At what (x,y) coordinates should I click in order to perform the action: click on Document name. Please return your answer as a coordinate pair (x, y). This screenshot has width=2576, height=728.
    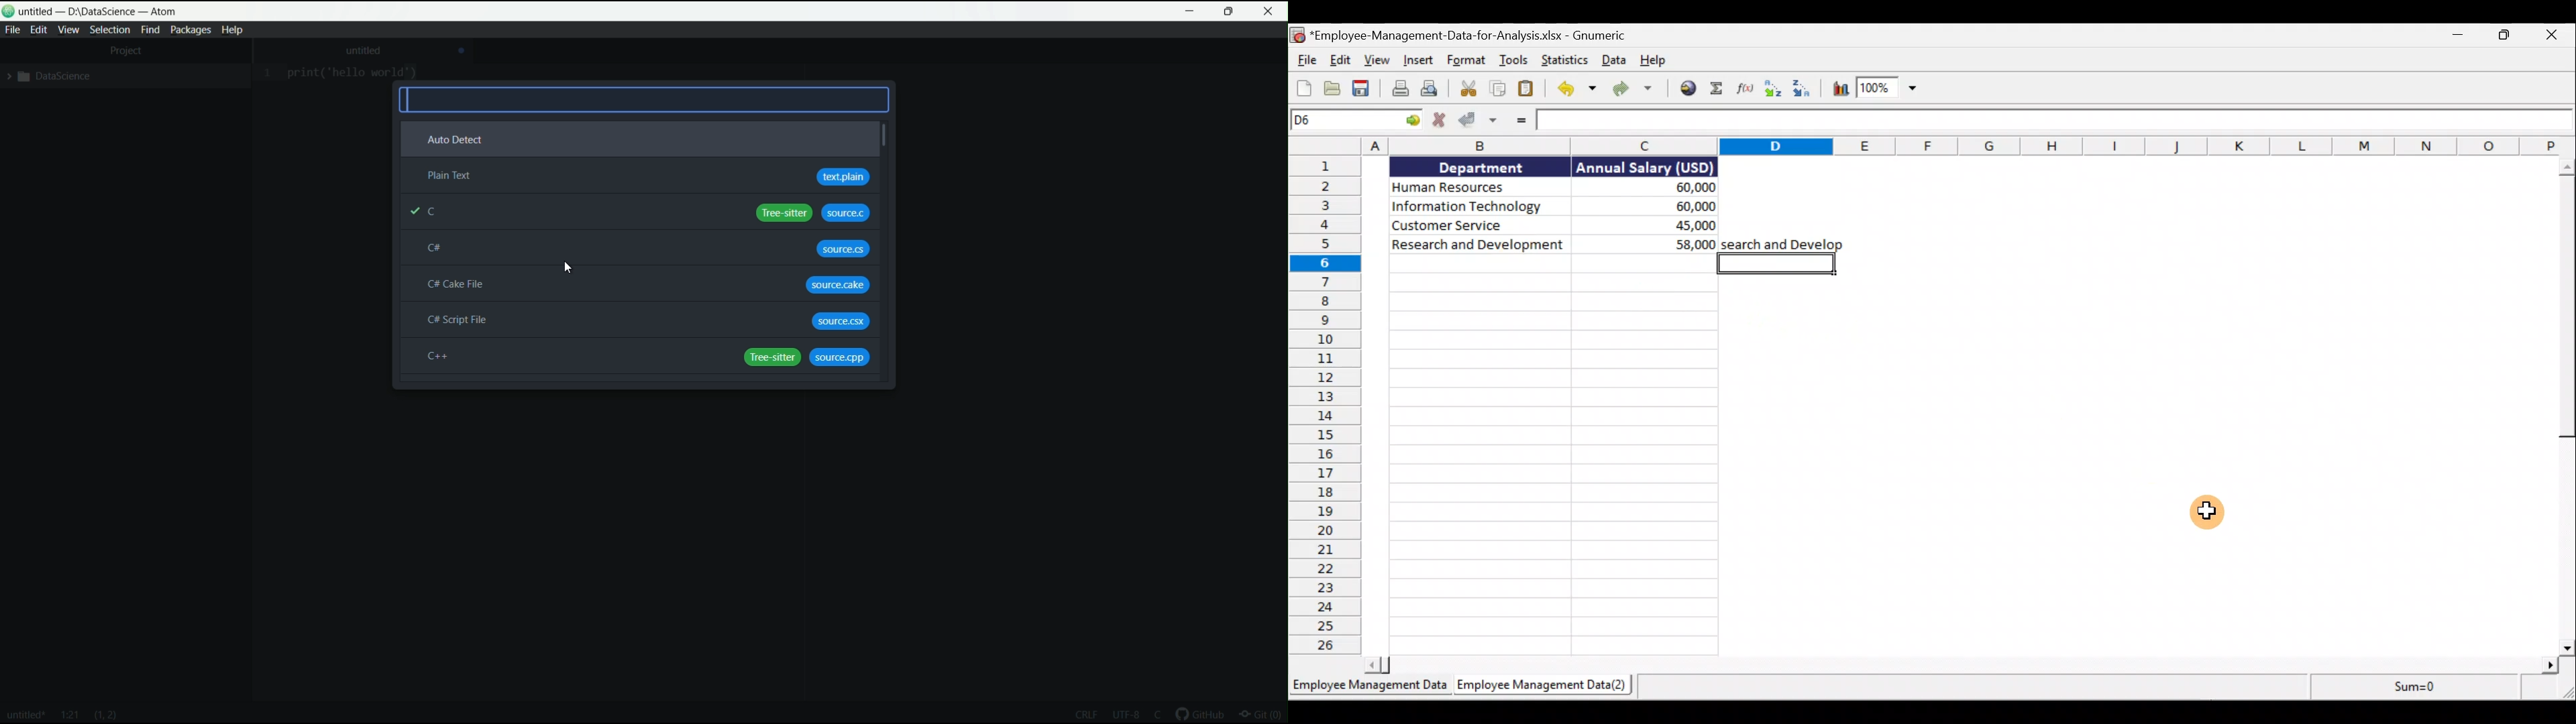
    Looking at the image, I should click on (1462, 33).